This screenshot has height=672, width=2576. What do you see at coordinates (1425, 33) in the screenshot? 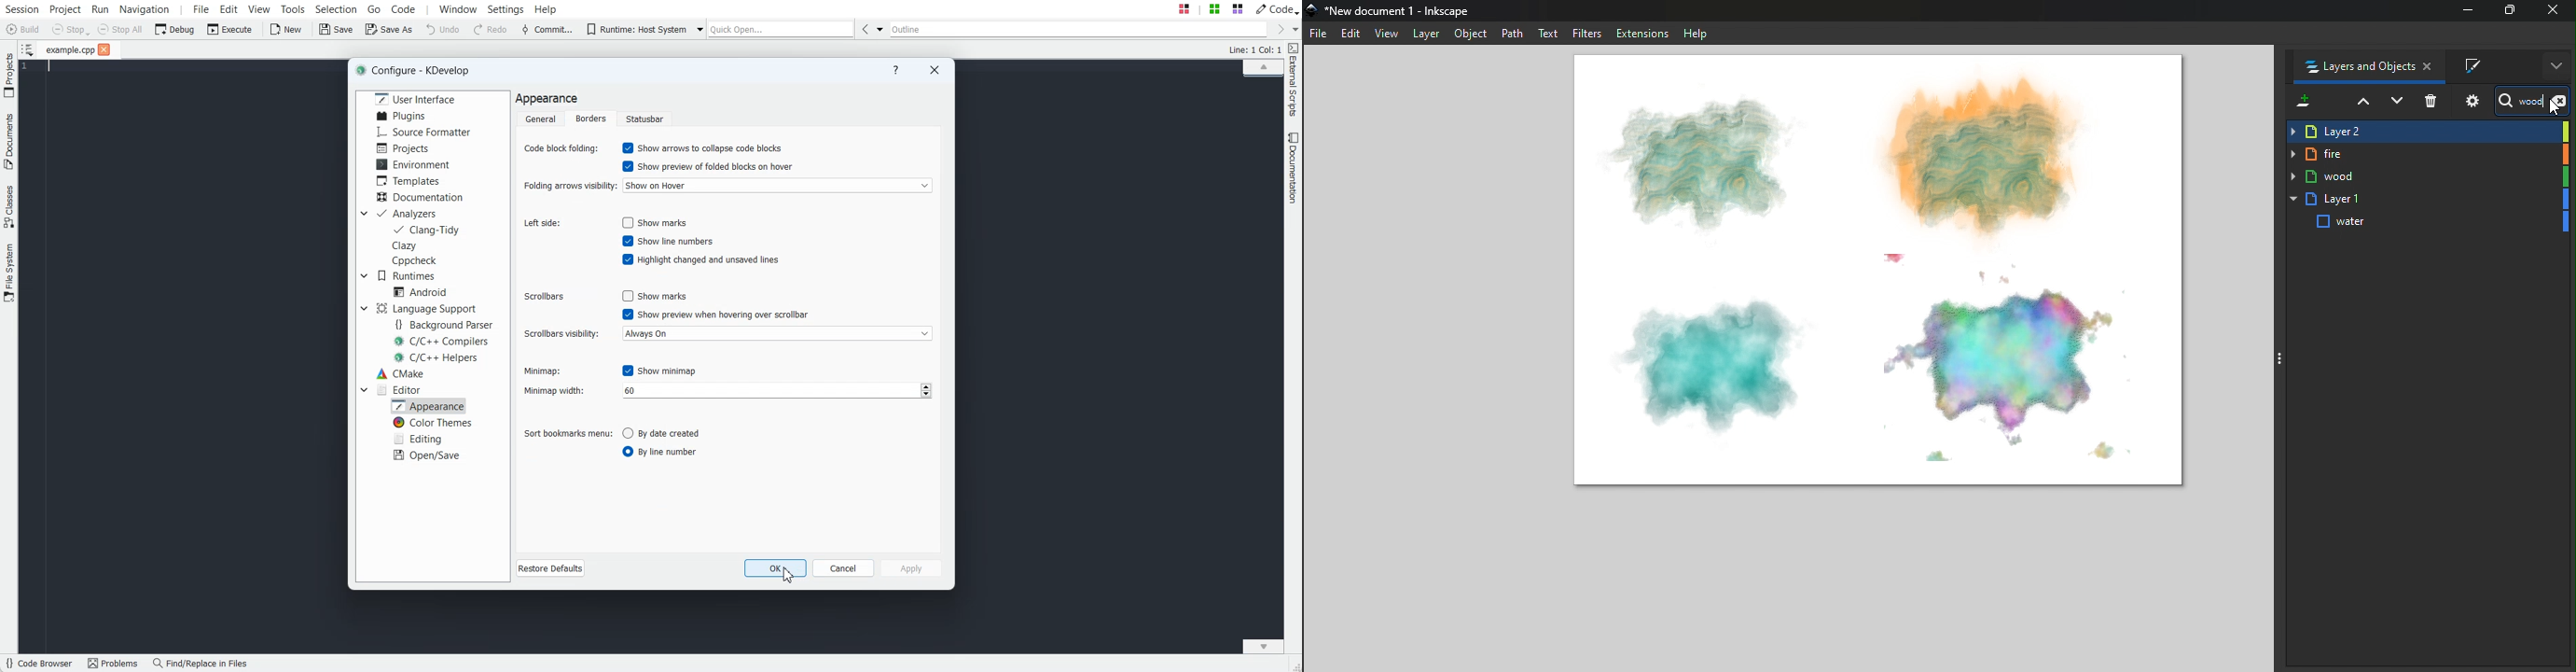
I see `Layer` at bounding box center [1425, 33].